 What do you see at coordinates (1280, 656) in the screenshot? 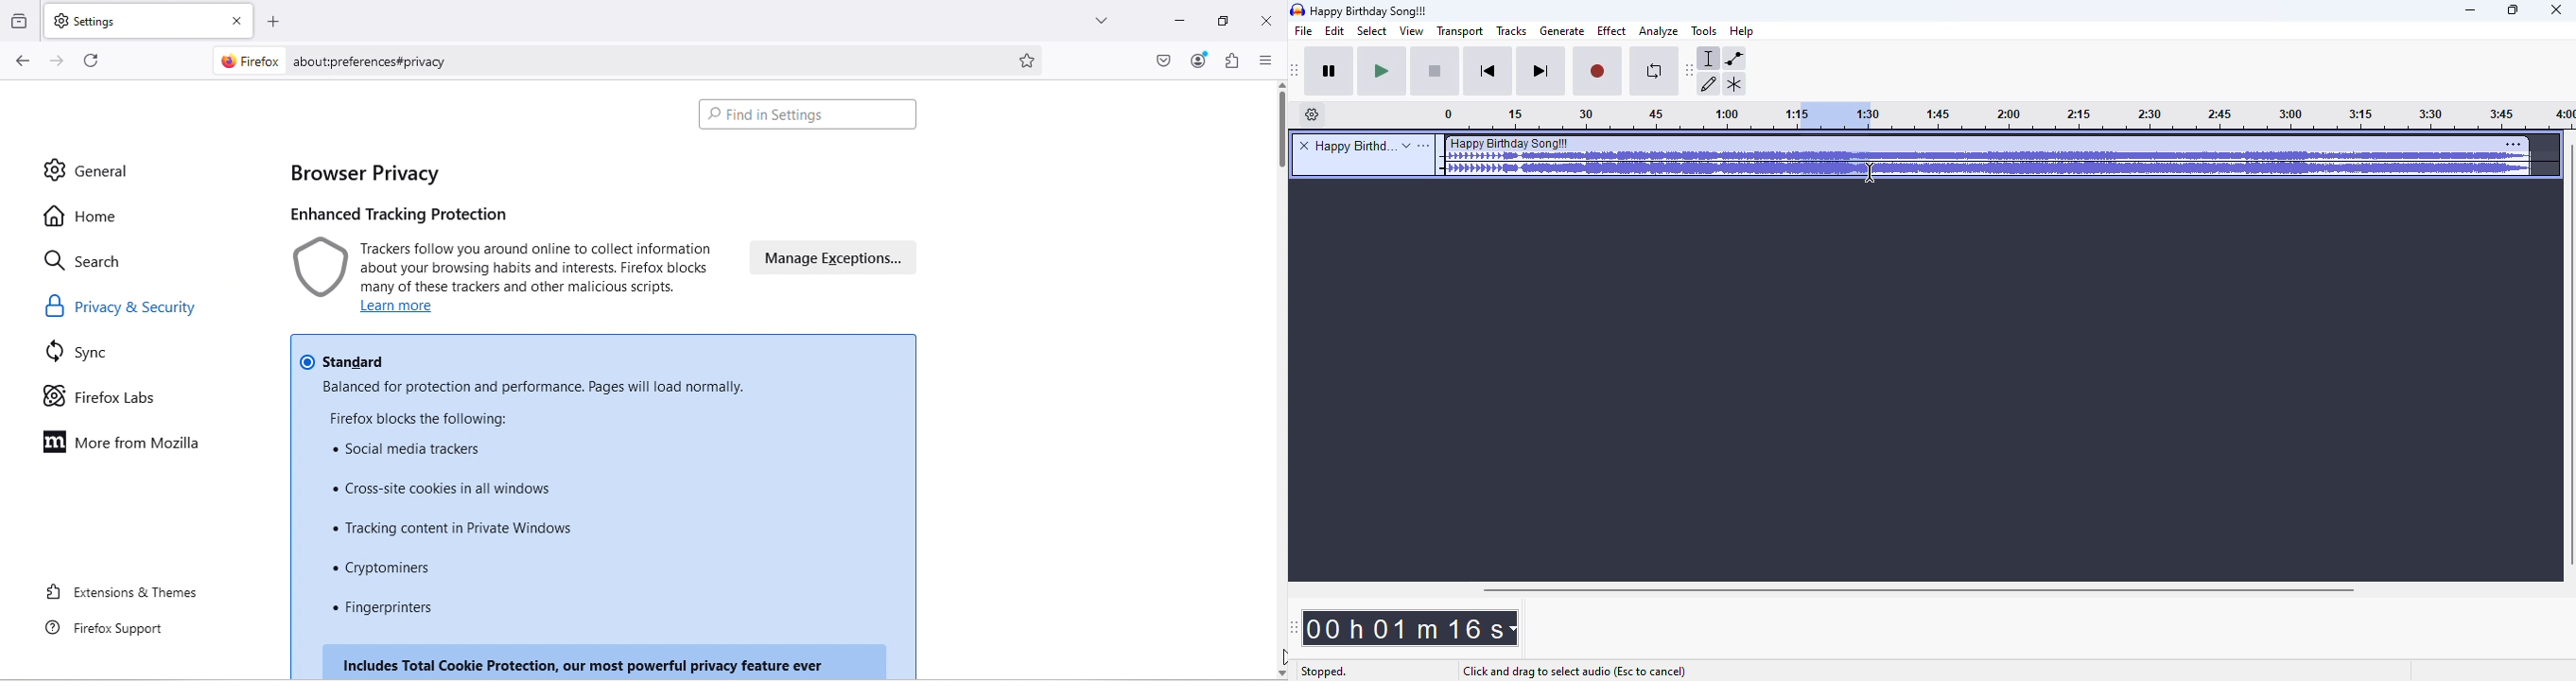
I see `Cursor` at bounding box center [1280, 656].